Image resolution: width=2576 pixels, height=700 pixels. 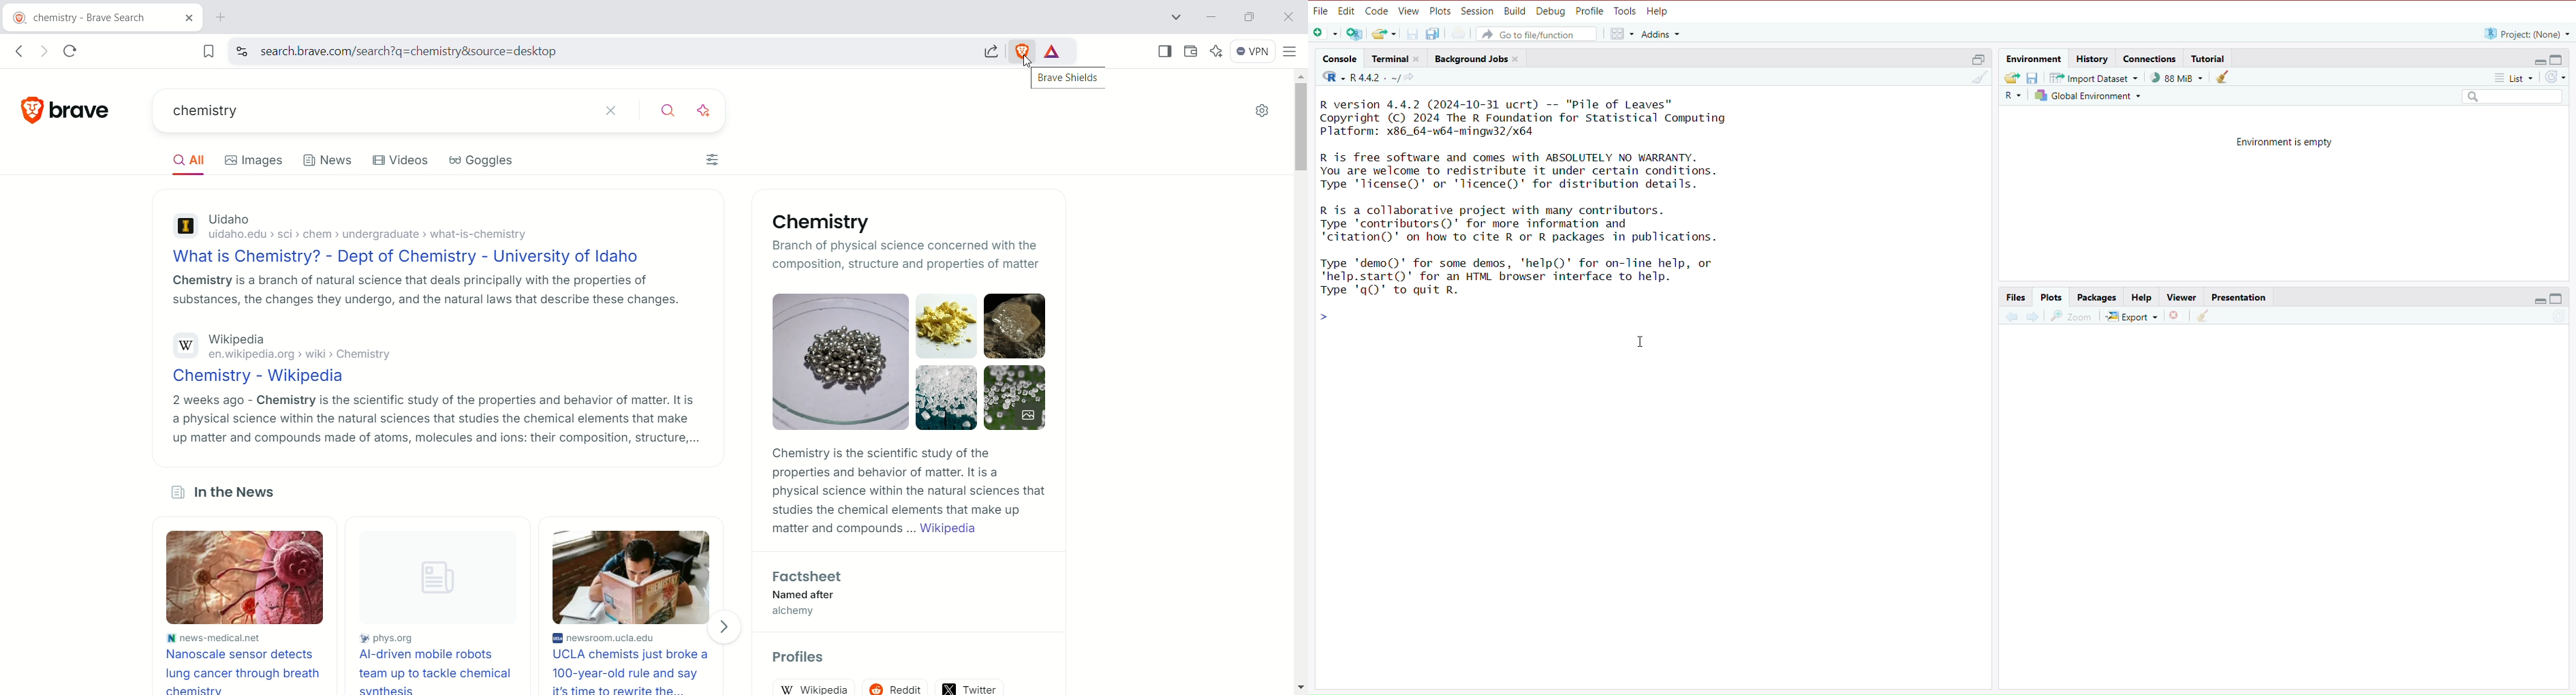 What do you see at coordinates (1413, 33) in the screenshot?
I see `save current document` at bounding box center [1413, 33].